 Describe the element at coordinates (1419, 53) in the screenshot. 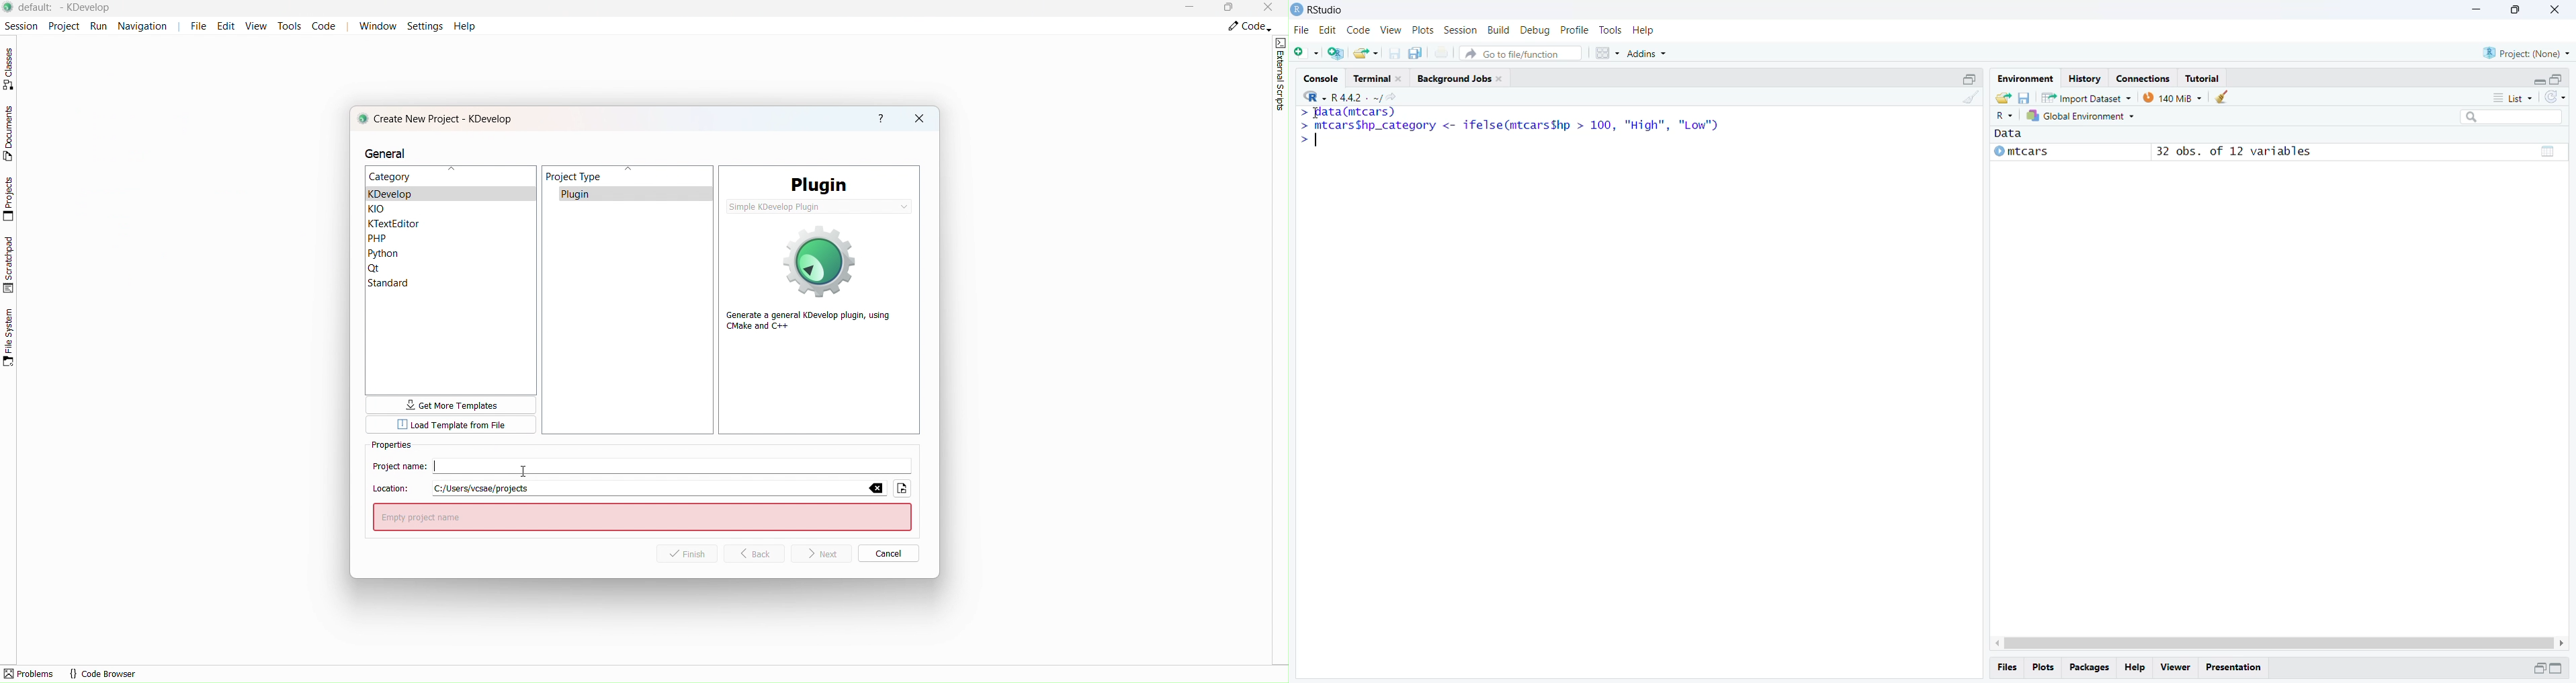

I see `Save all open documents (Ctrl + Alt + S)` at that location.